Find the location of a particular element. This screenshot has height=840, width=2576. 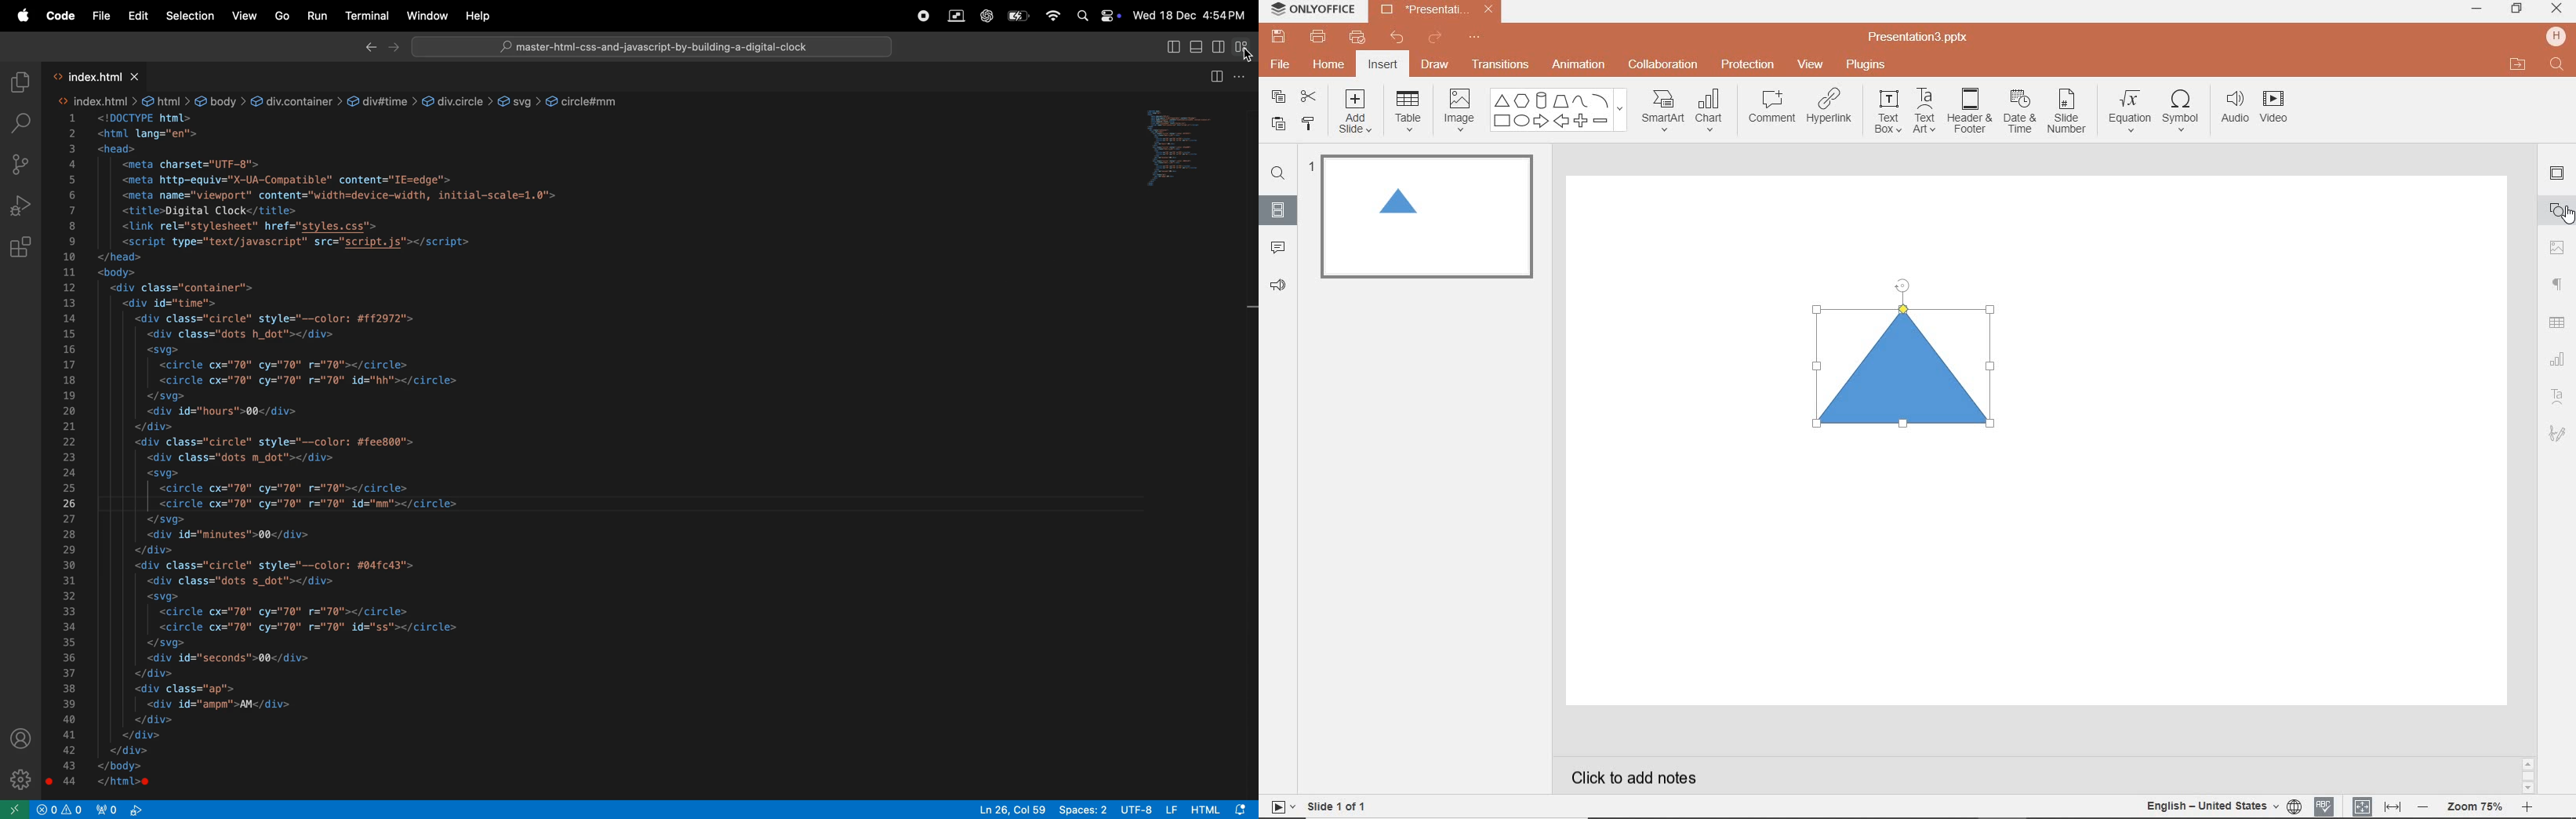

SPELL CHECKING is located at coordinates (2328, 804).